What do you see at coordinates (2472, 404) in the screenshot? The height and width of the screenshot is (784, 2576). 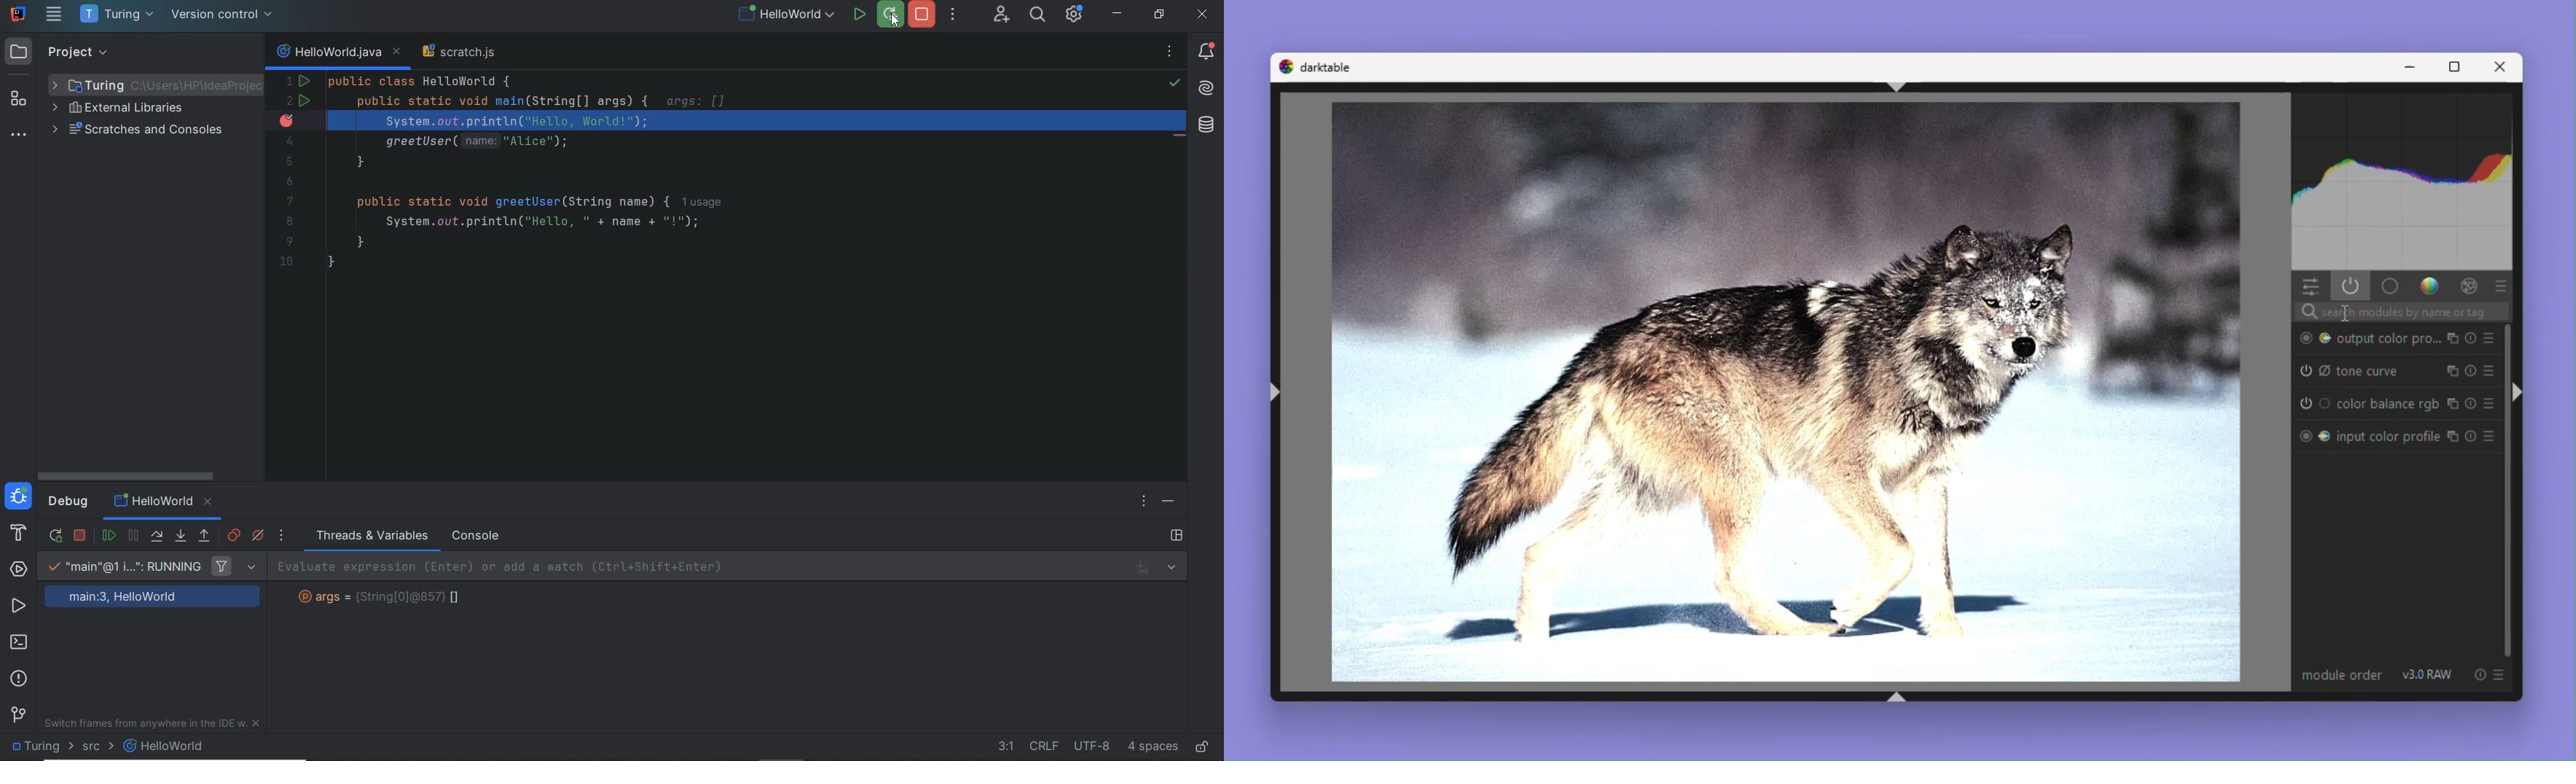 I see `Reset ` at bounding box center [2472, 404].